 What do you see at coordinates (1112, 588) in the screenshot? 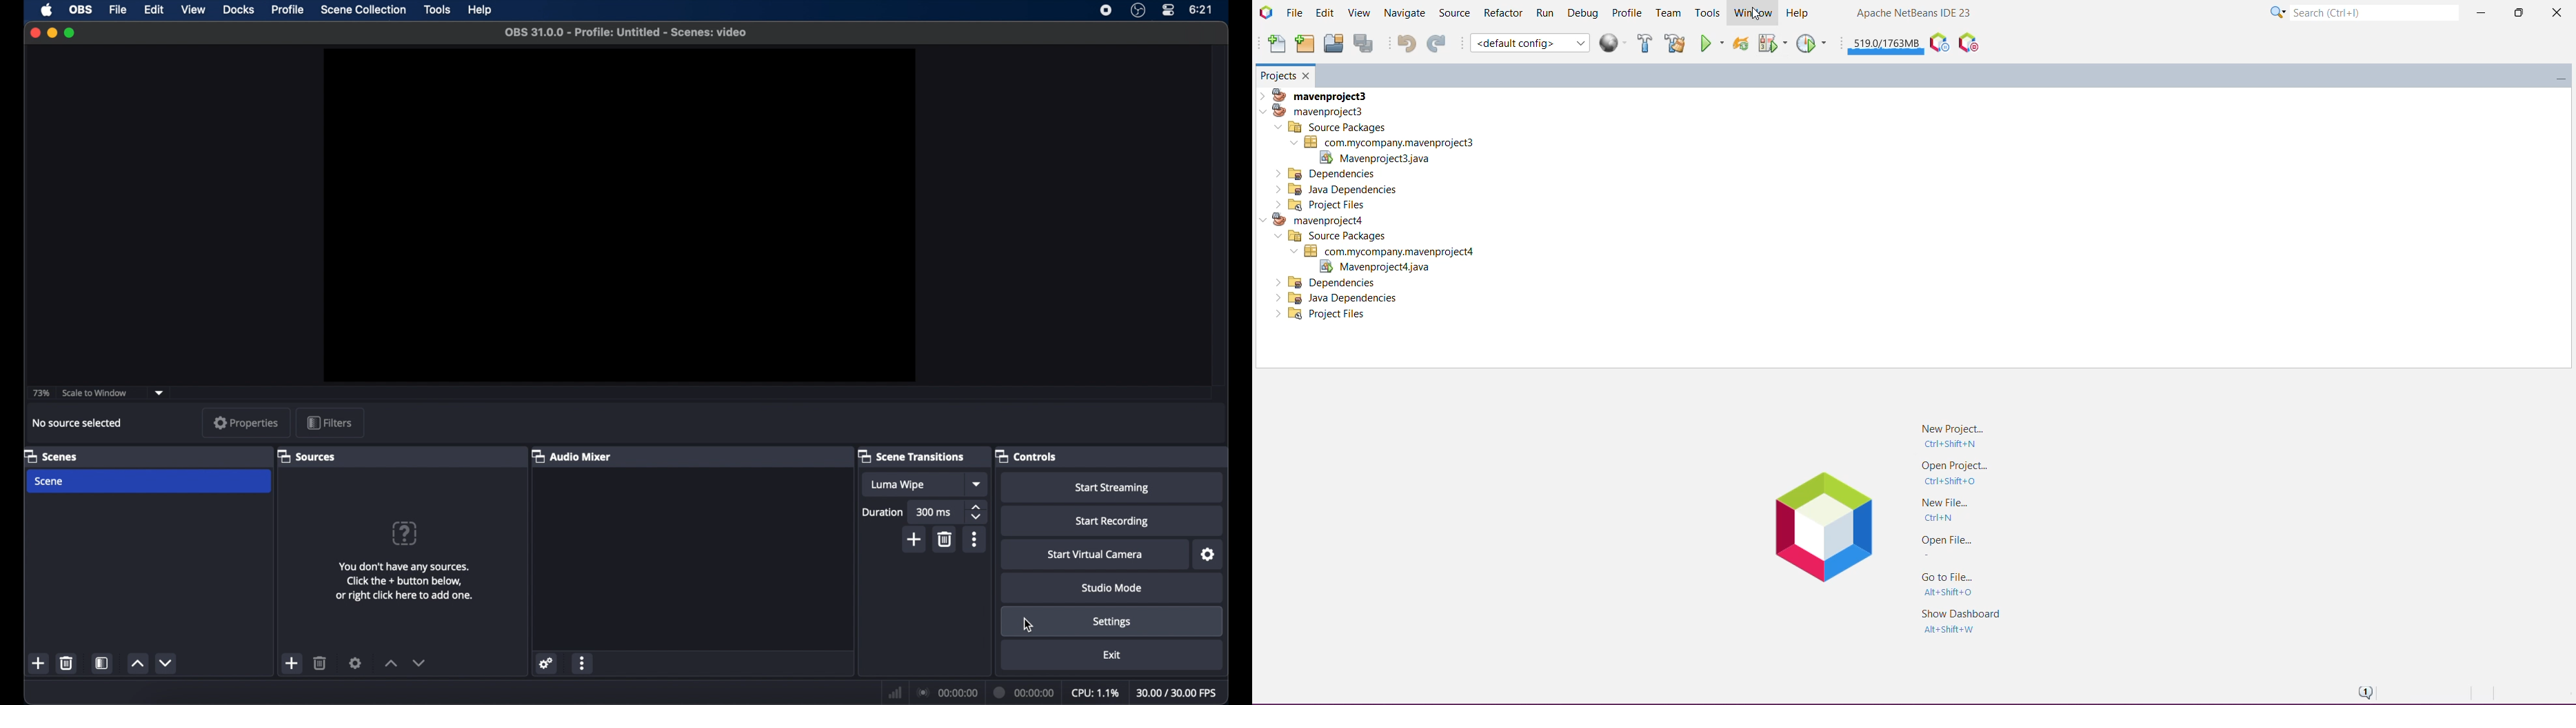
I see `studio mode` at bounding box center [1112, 588].